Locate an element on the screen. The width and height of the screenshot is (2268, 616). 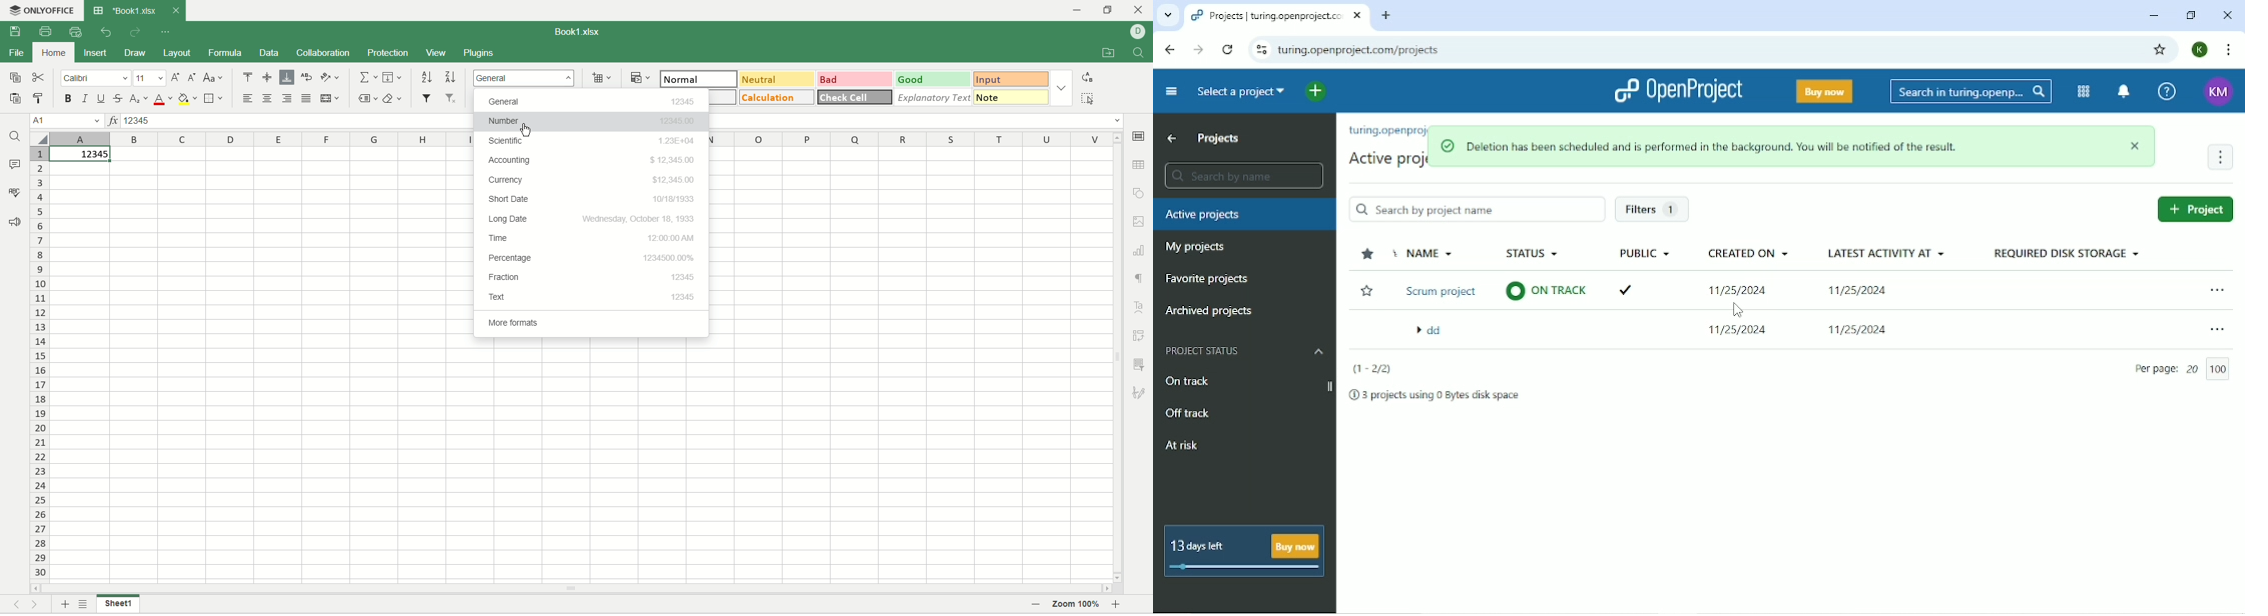
On track is located at coordinates (1248, 383).